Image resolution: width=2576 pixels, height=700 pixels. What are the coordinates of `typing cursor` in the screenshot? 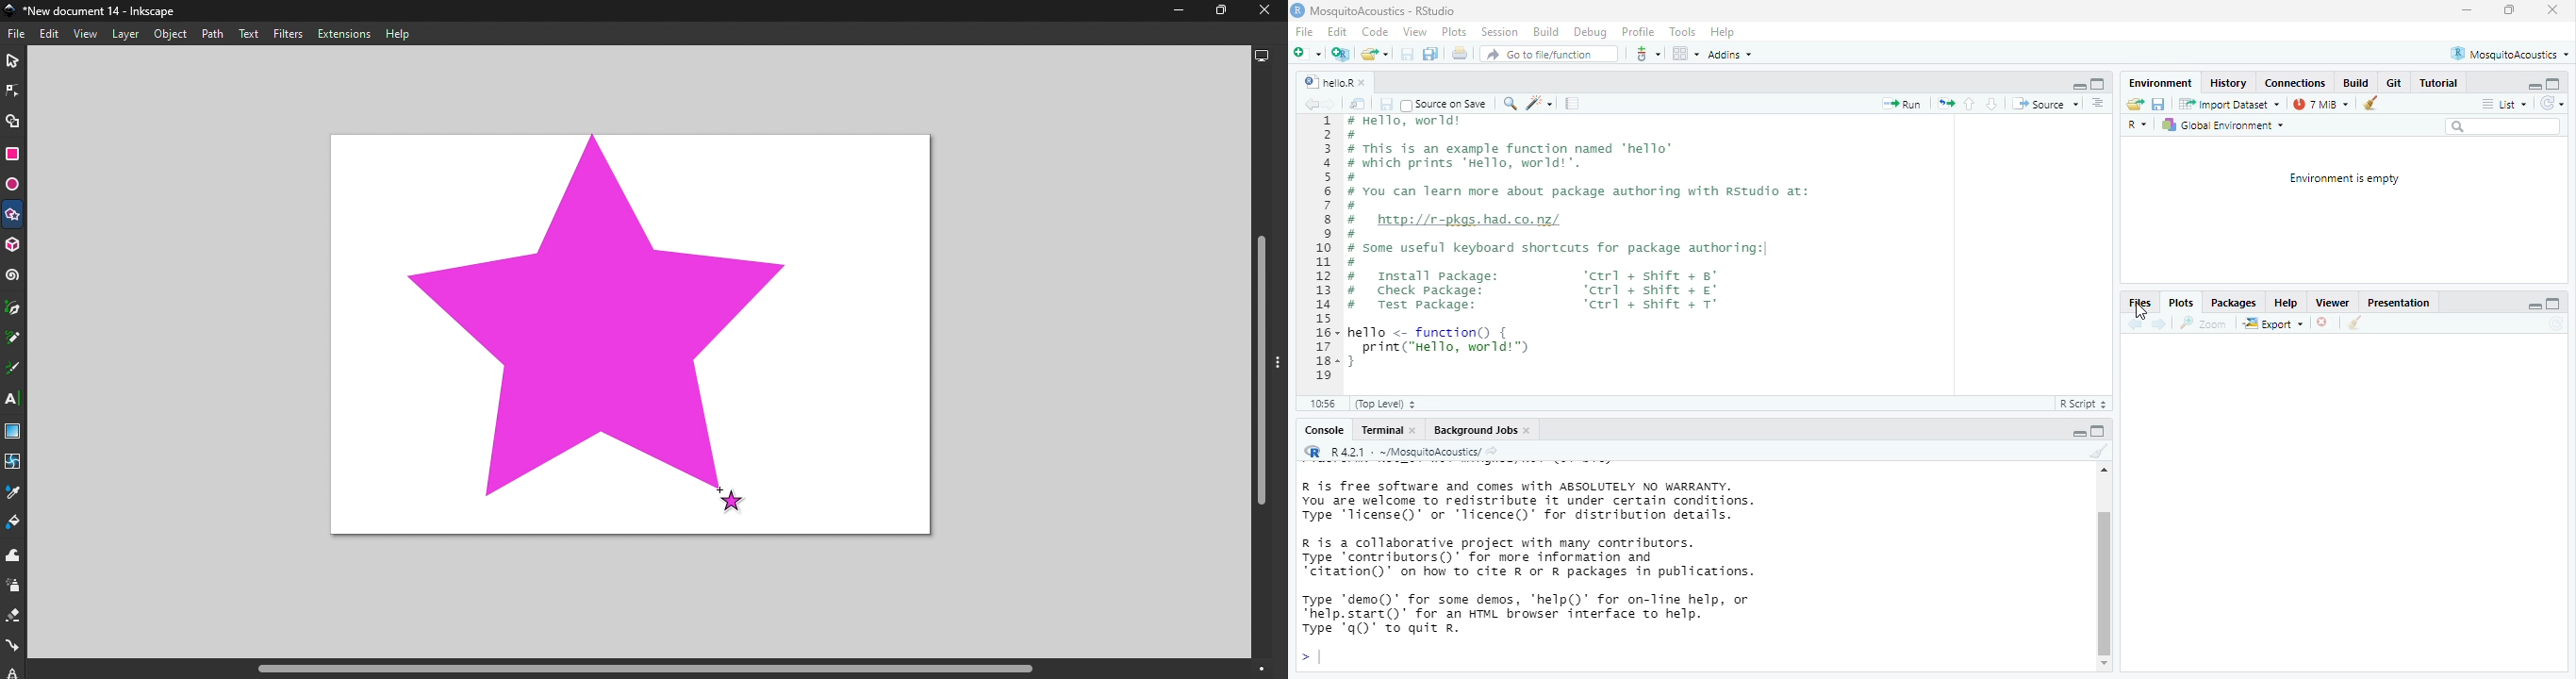 It's located at (1316, 656).